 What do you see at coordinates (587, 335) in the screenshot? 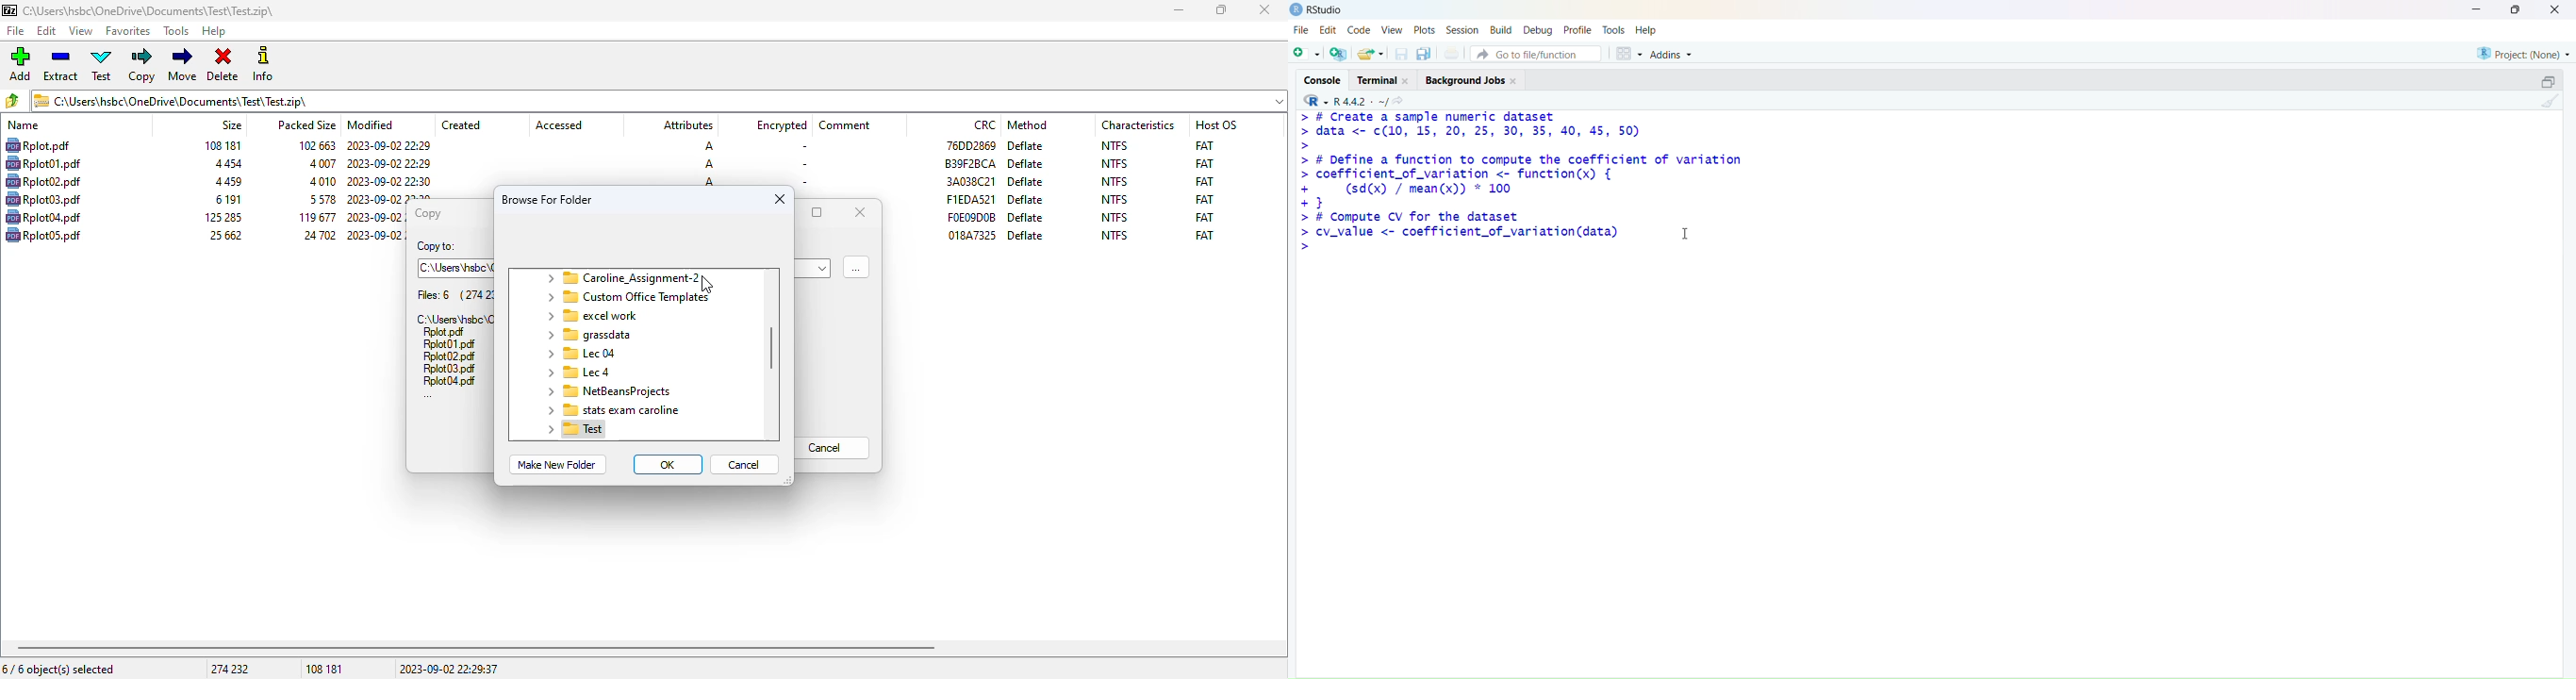
I see `folder name` at bounding box center [587, 335].